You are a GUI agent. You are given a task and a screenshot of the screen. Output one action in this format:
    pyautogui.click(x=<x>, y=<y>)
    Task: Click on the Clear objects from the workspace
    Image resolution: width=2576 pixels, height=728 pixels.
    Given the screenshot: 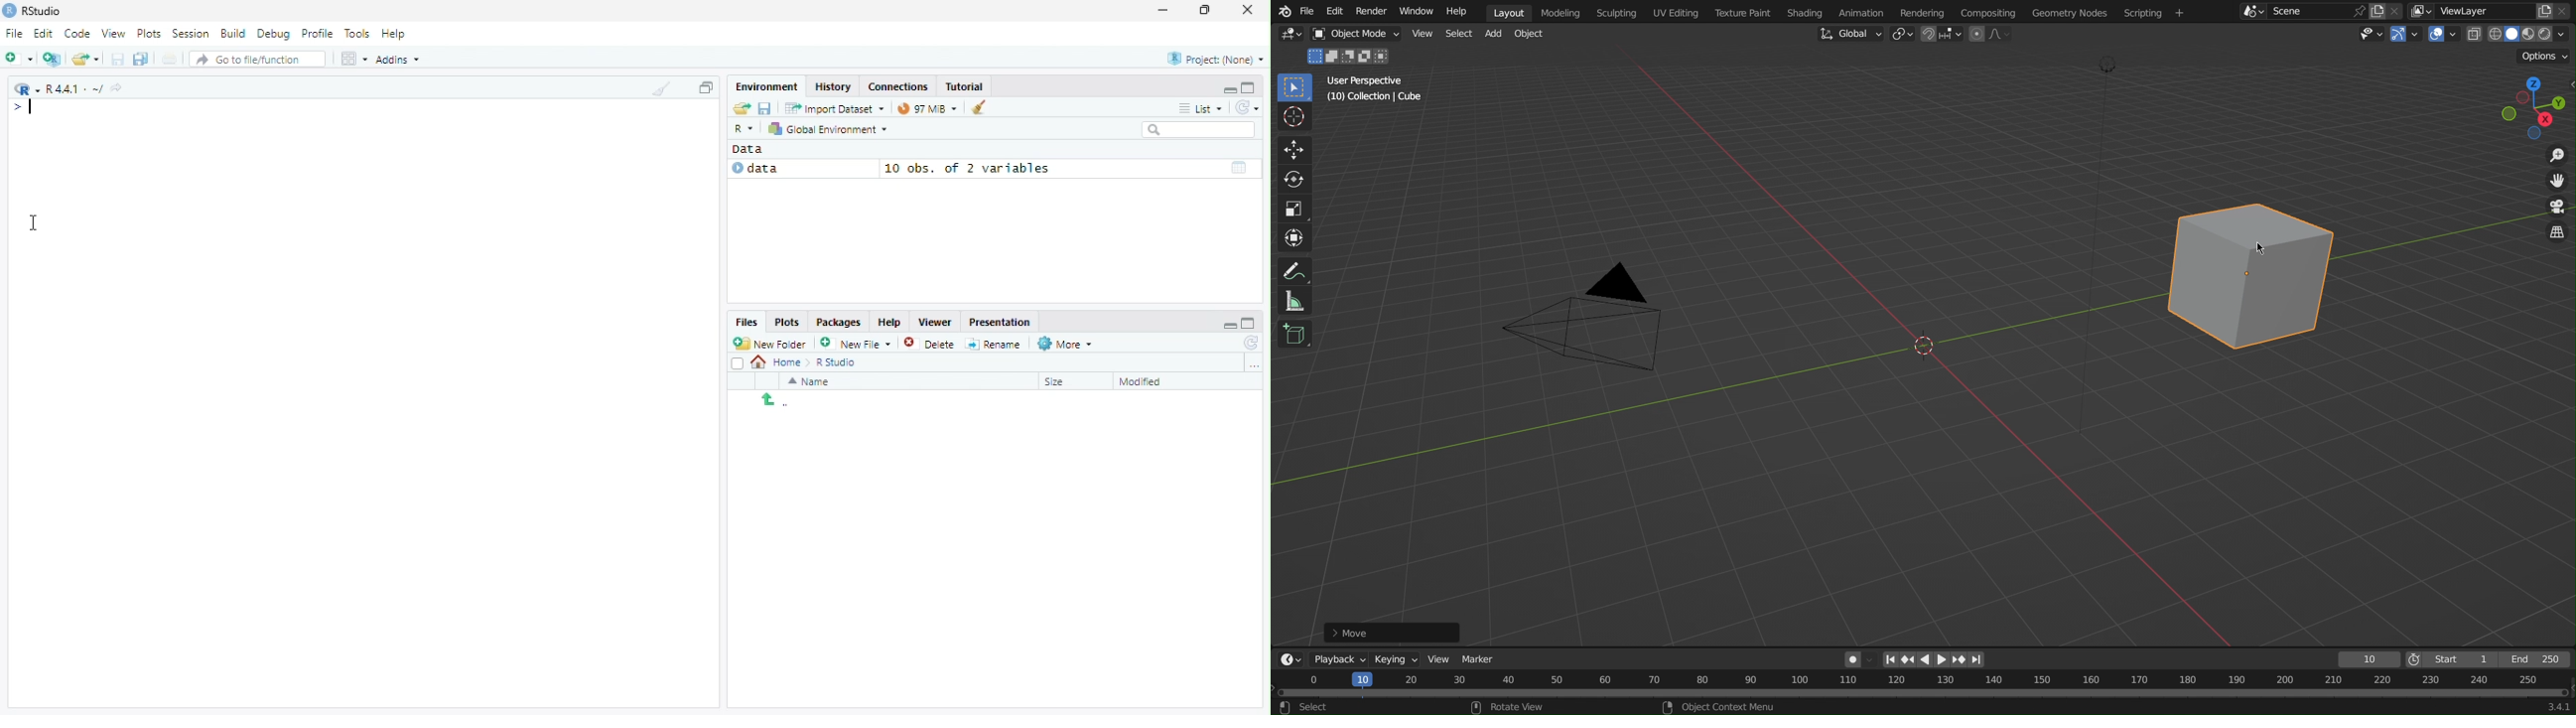 What is the action you would take?
    pyautogui.click(x=978, y=107)
    